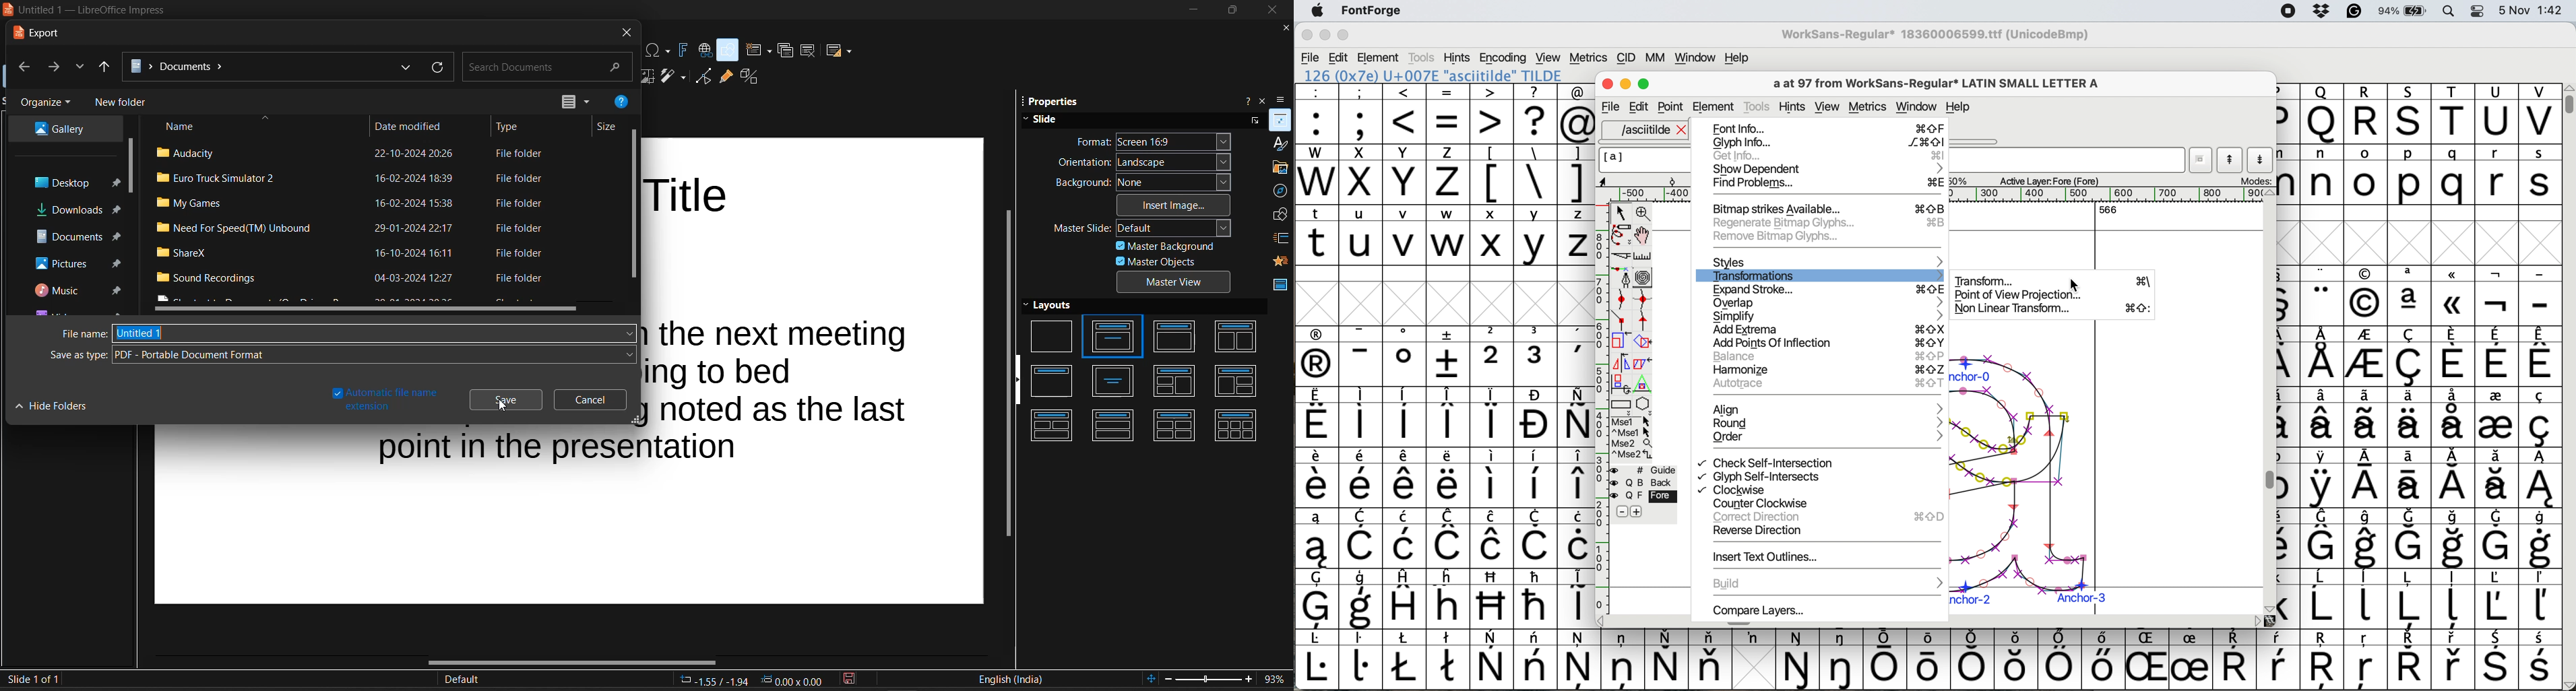 The image size is (2576, 700). I want to click on File folder, so click(521, 226).